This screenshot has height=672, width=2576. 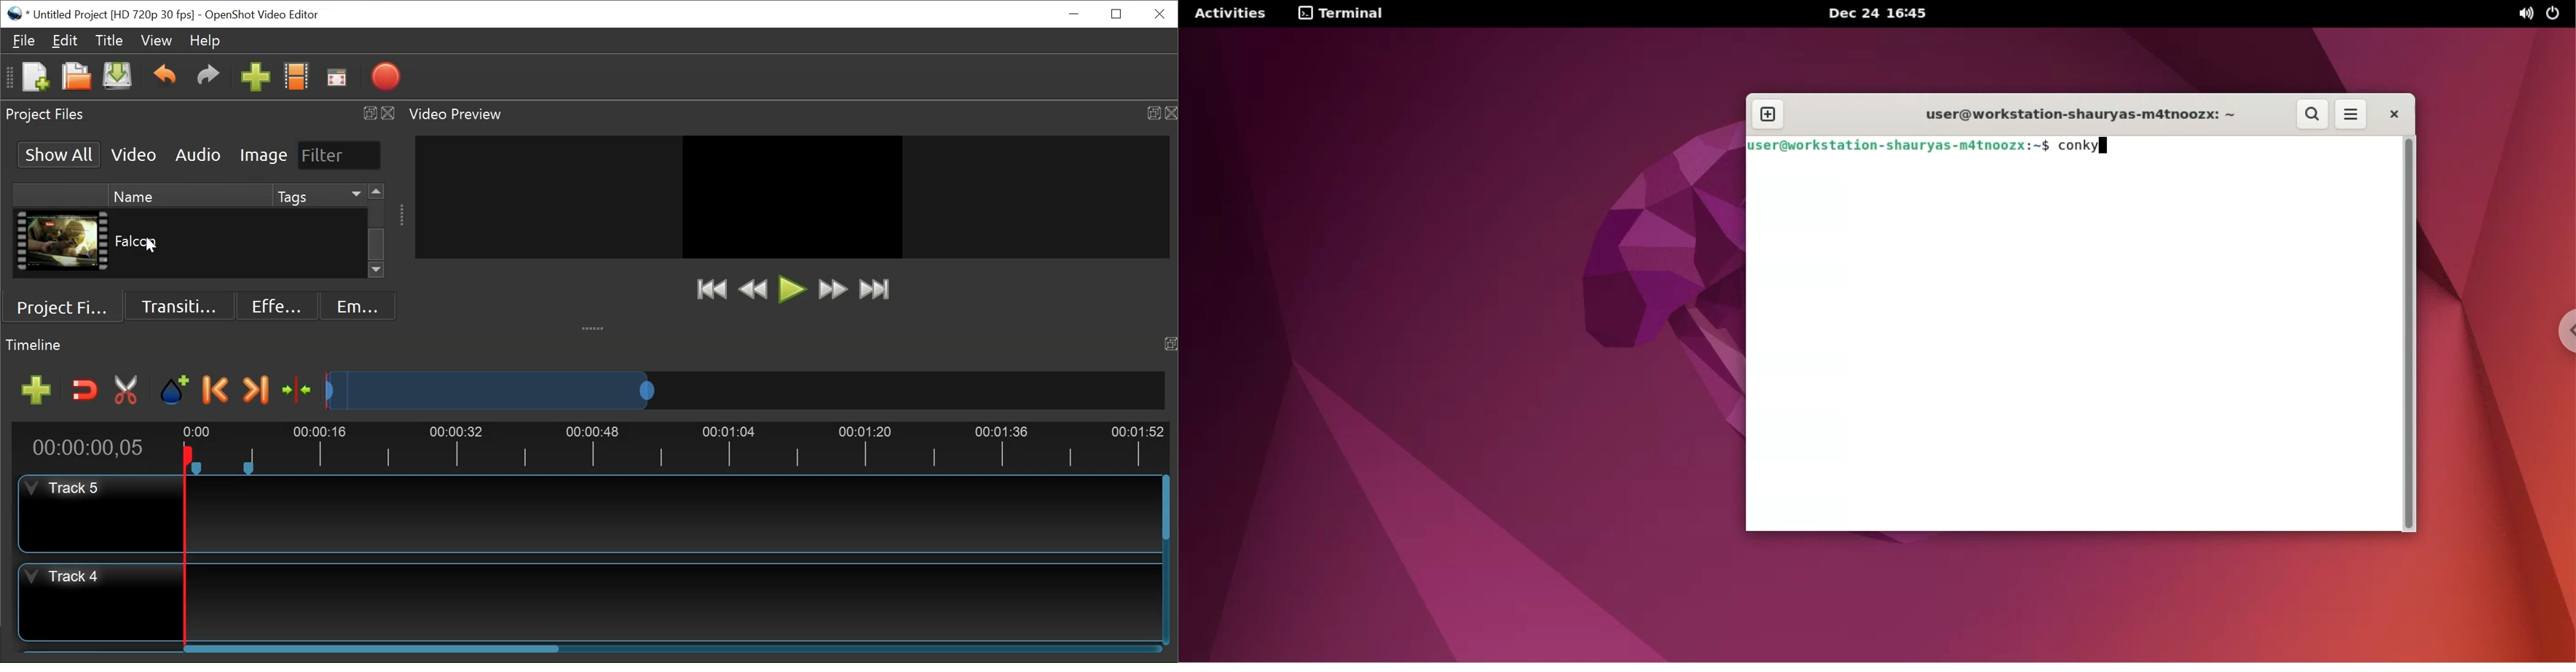 I want to click on OpenShot Desktop icon, so click(x=15, y=12).